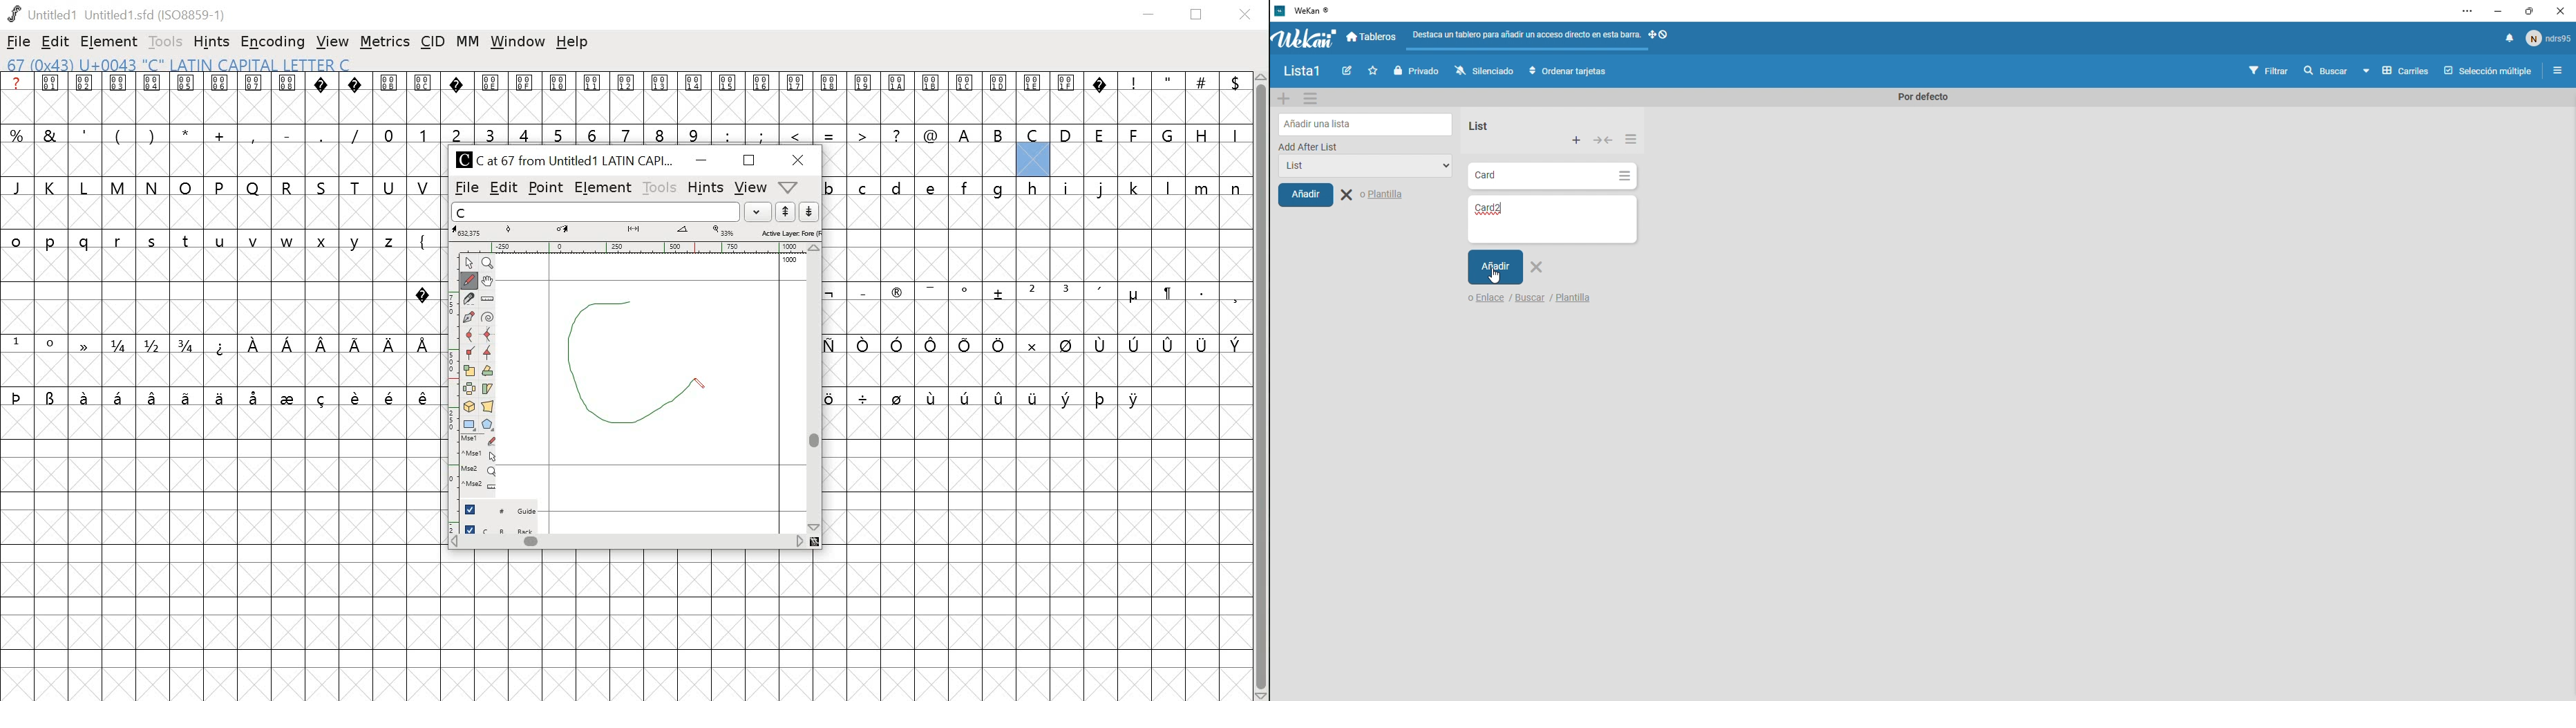 This screenshot has height=728, width=2576. I want to click on 67 (0x43) U+0043 "C" LATIN CAPITAL LETTER C, so click(194, 64).